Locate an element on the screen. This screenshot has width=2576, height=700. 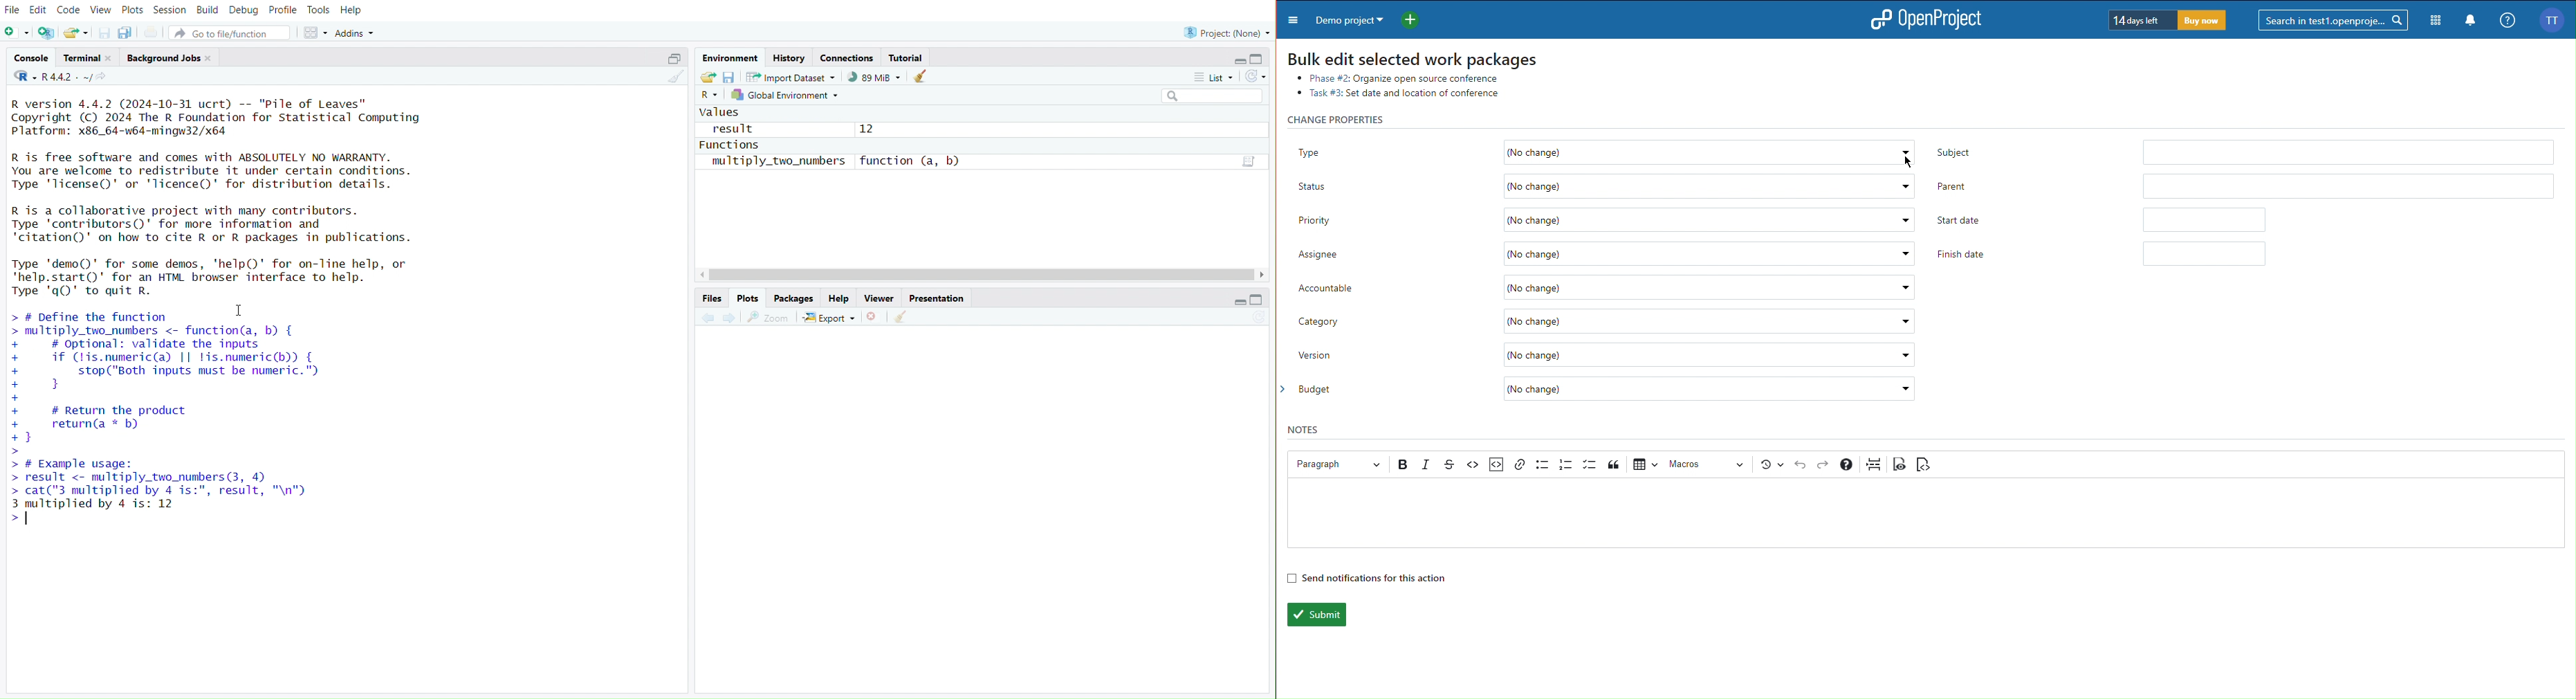
Edit is located at coordinates (38, 9).